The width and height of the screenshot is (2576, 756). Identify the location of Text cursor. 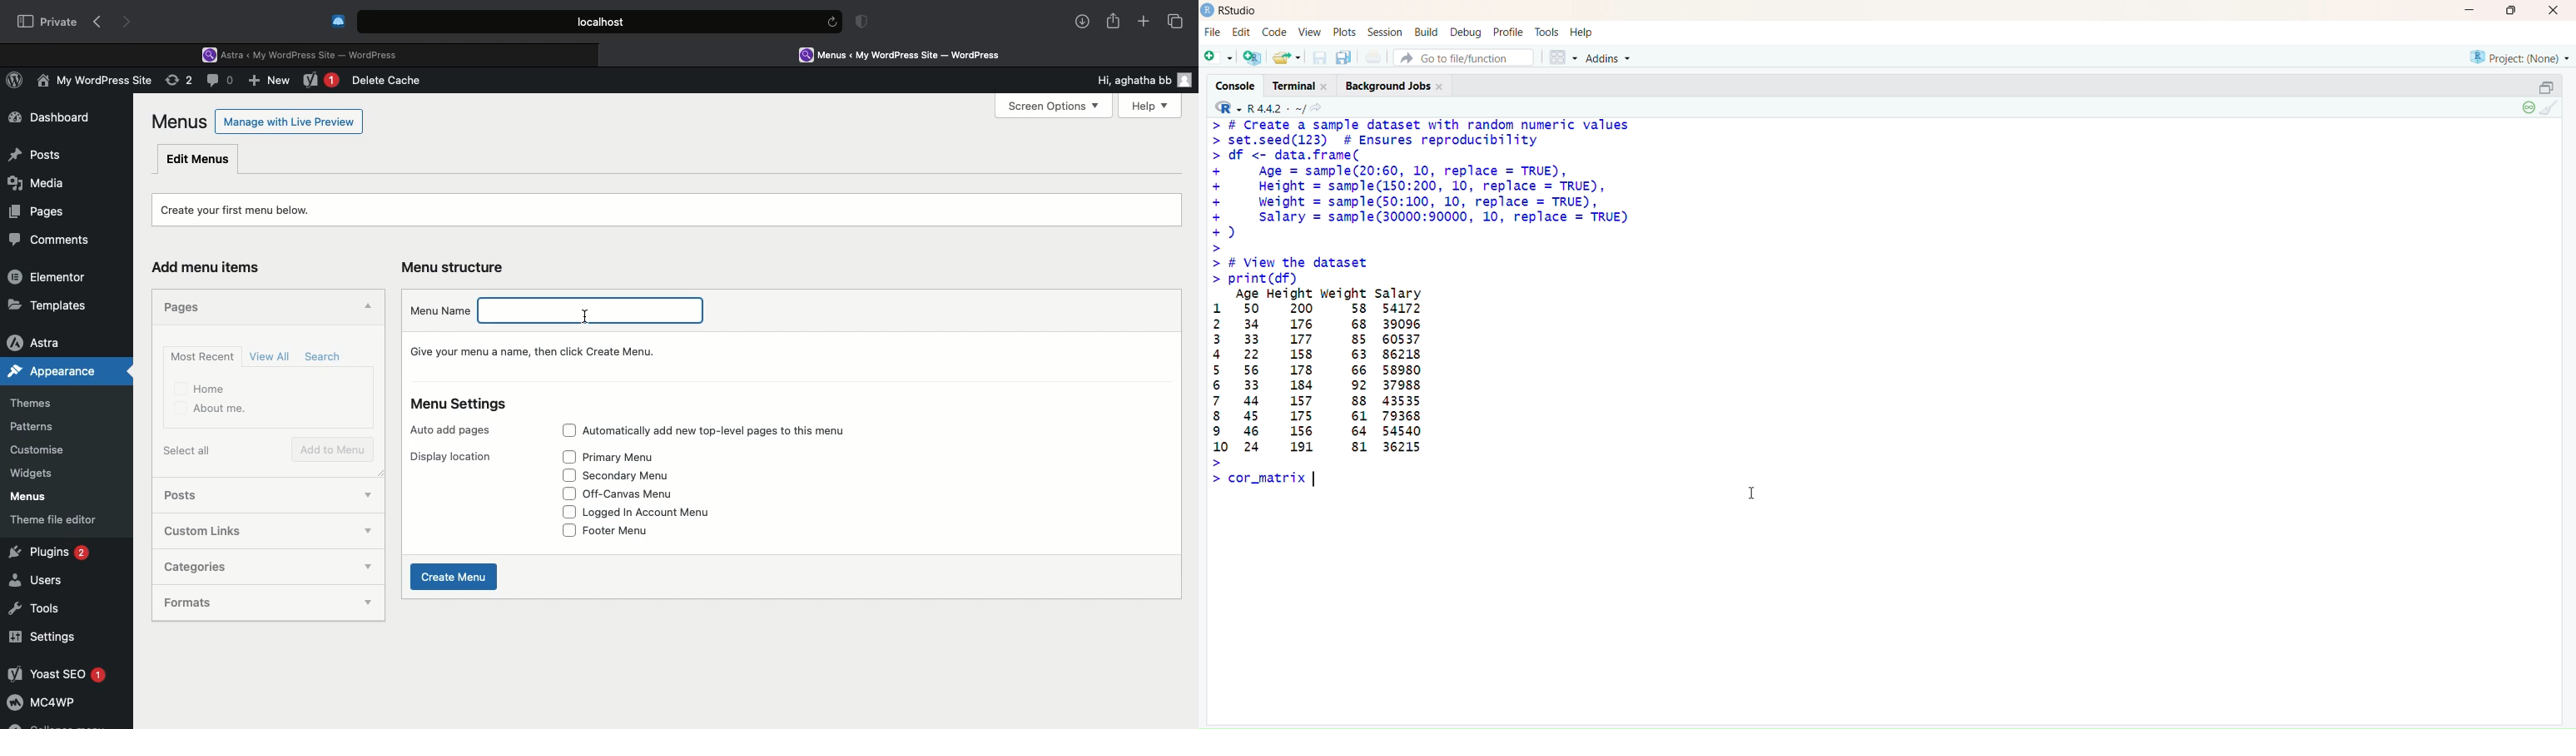
(1753, 490).